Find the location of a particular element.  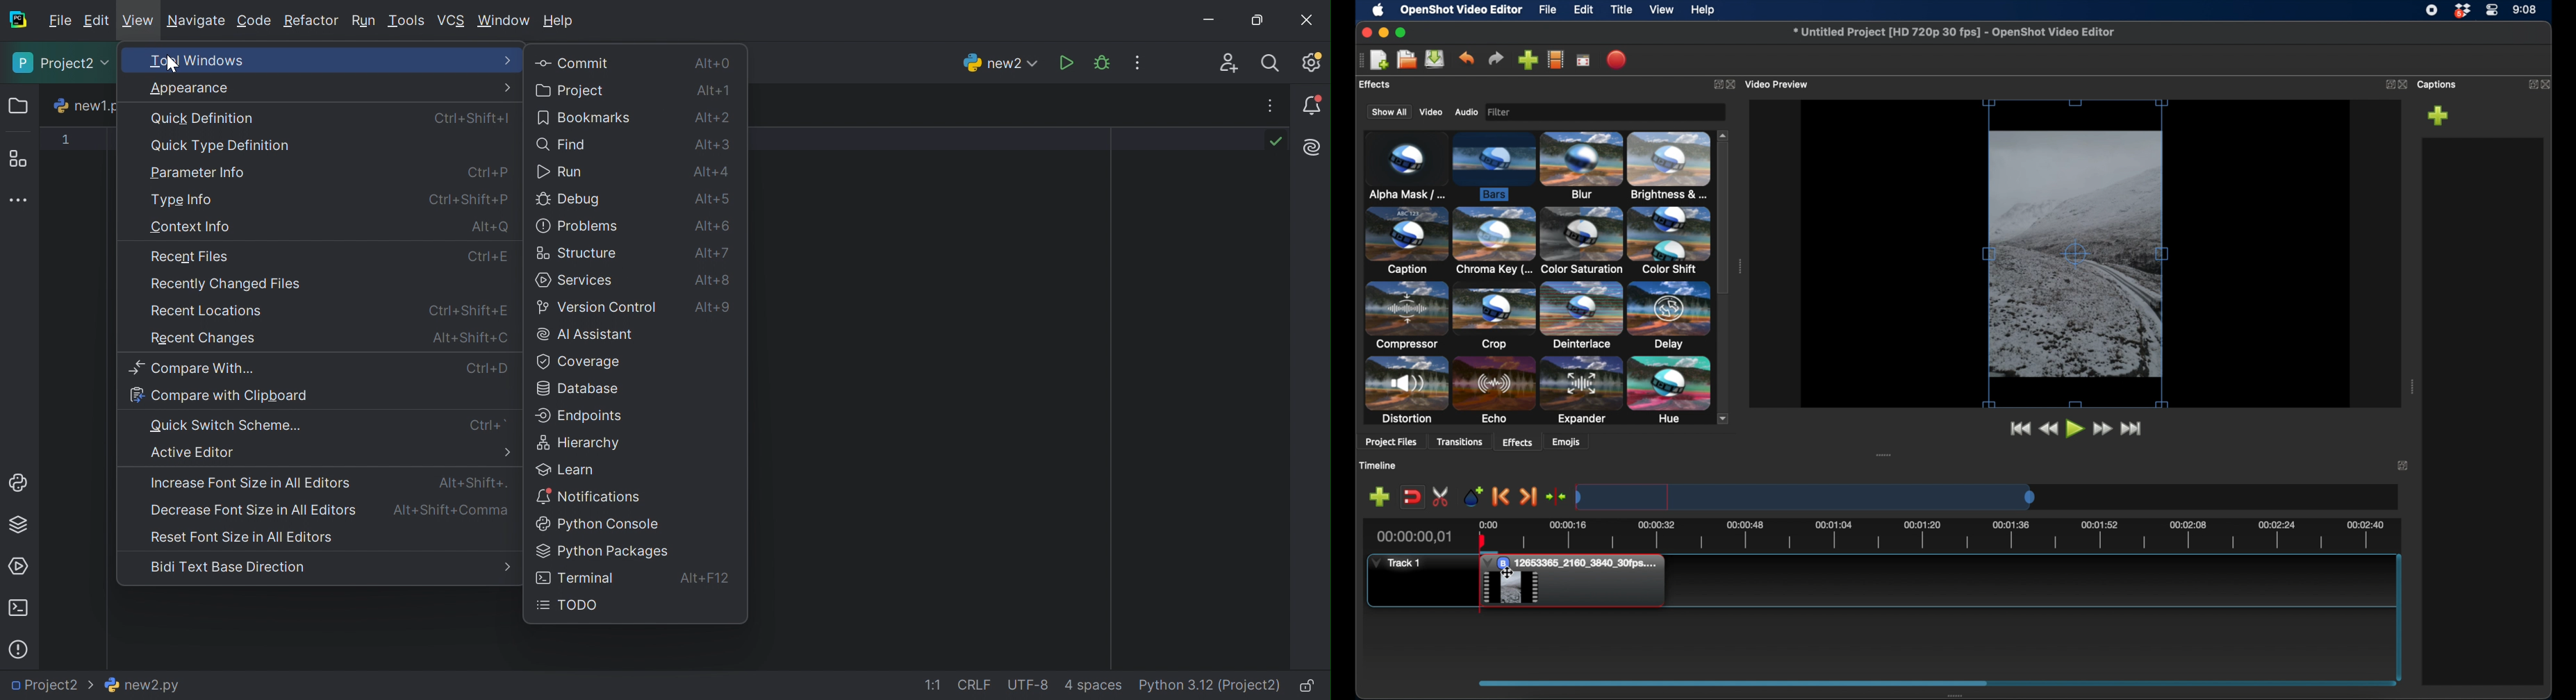

show all is located at coordinates (1387, 113).